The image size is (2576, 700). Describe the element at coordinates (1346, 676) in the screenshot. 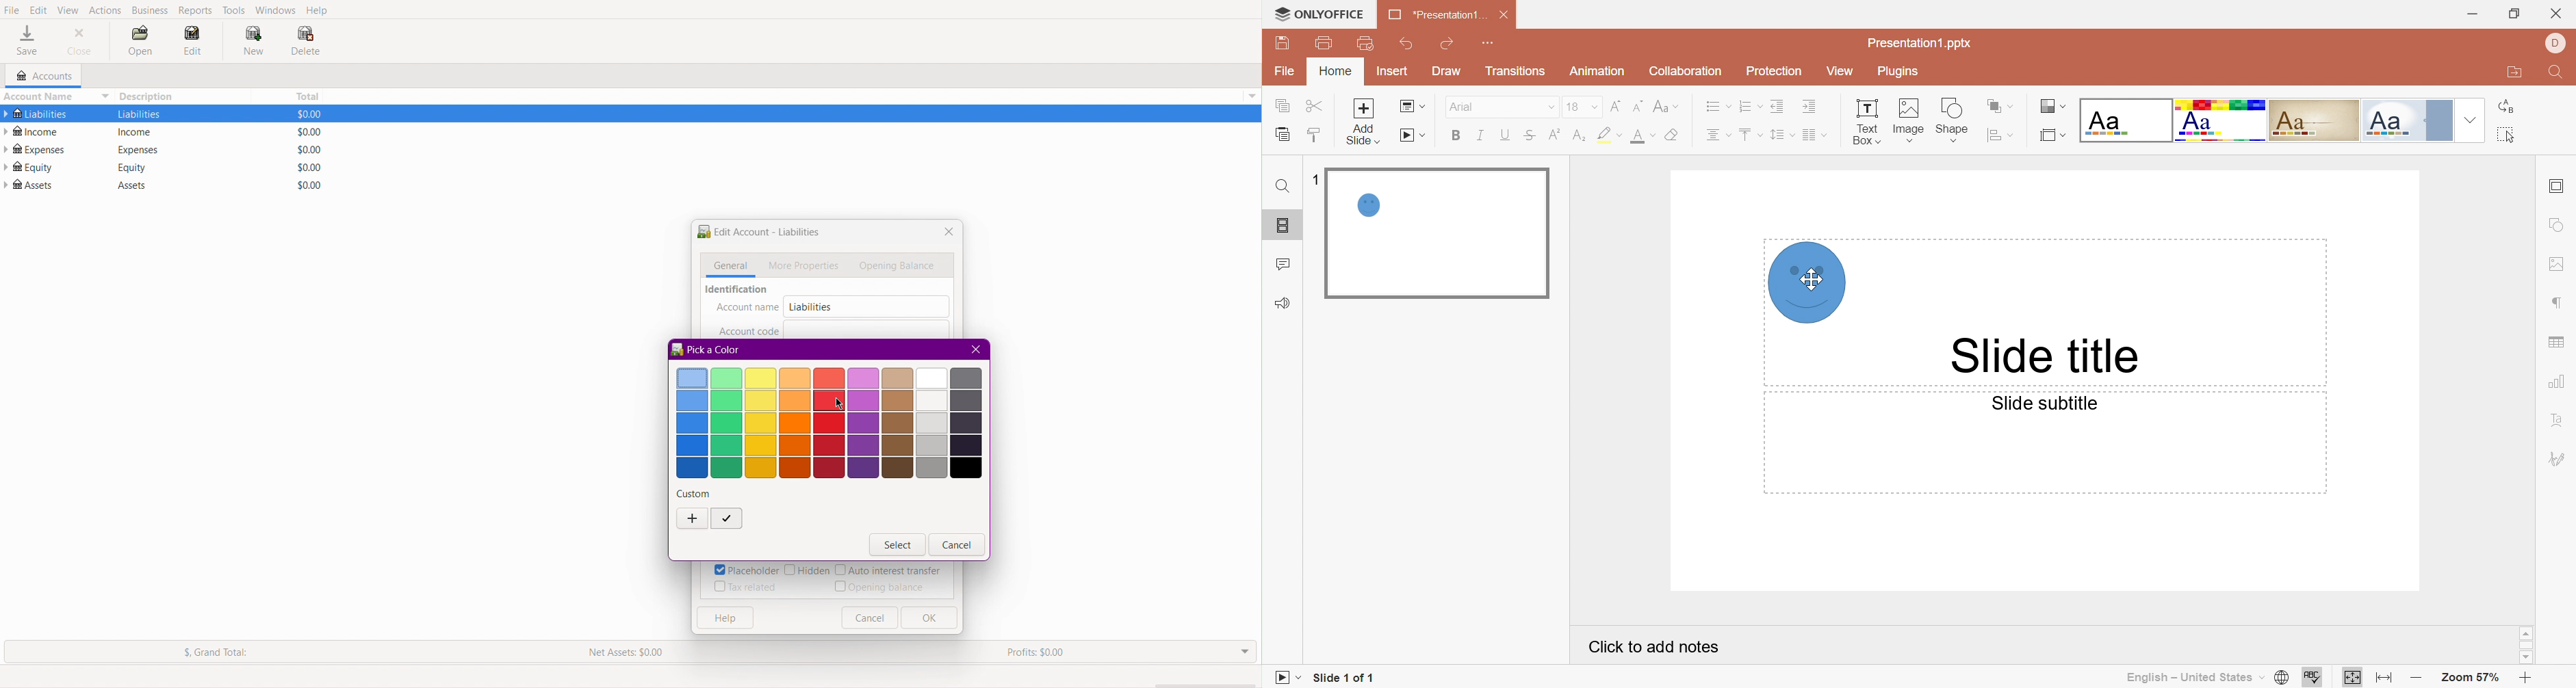

I see `Slide 1 of 1` at that location.